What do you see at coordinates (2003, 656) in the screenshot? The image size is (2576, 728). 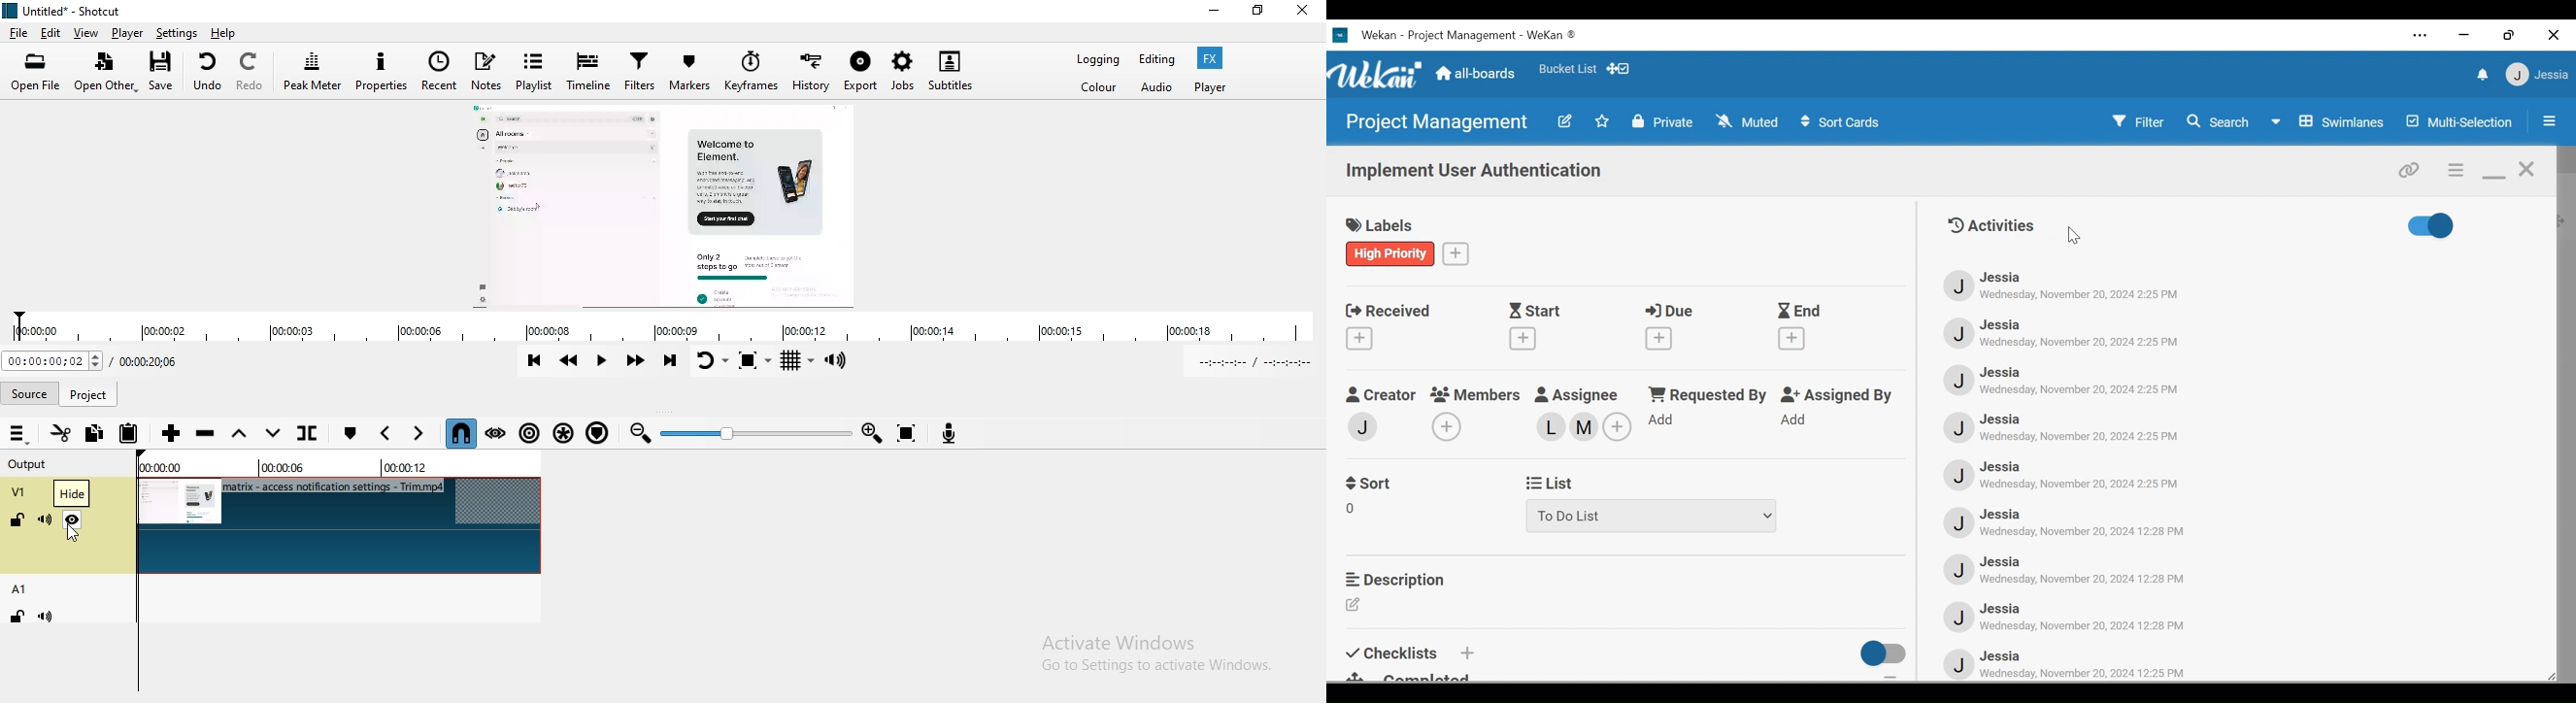 I see `Member Name` at bounding box center [2003, 656].